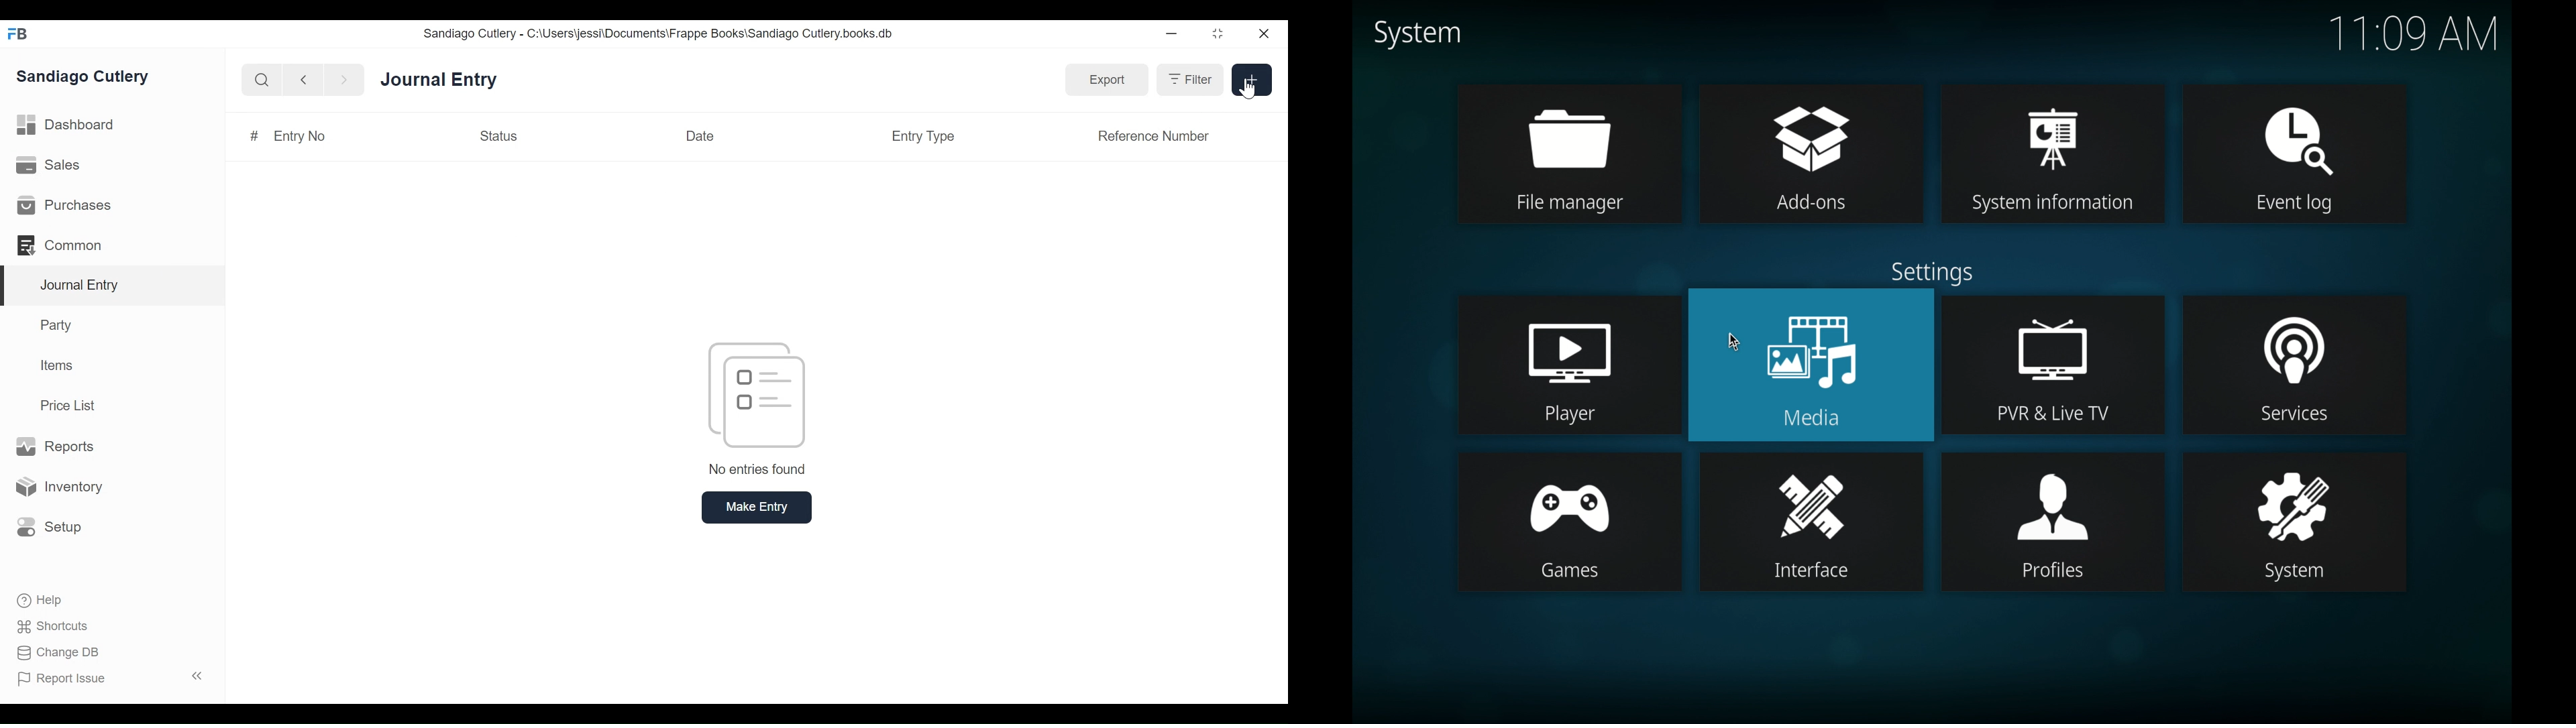  I want to click on media, so click(1811, 366).